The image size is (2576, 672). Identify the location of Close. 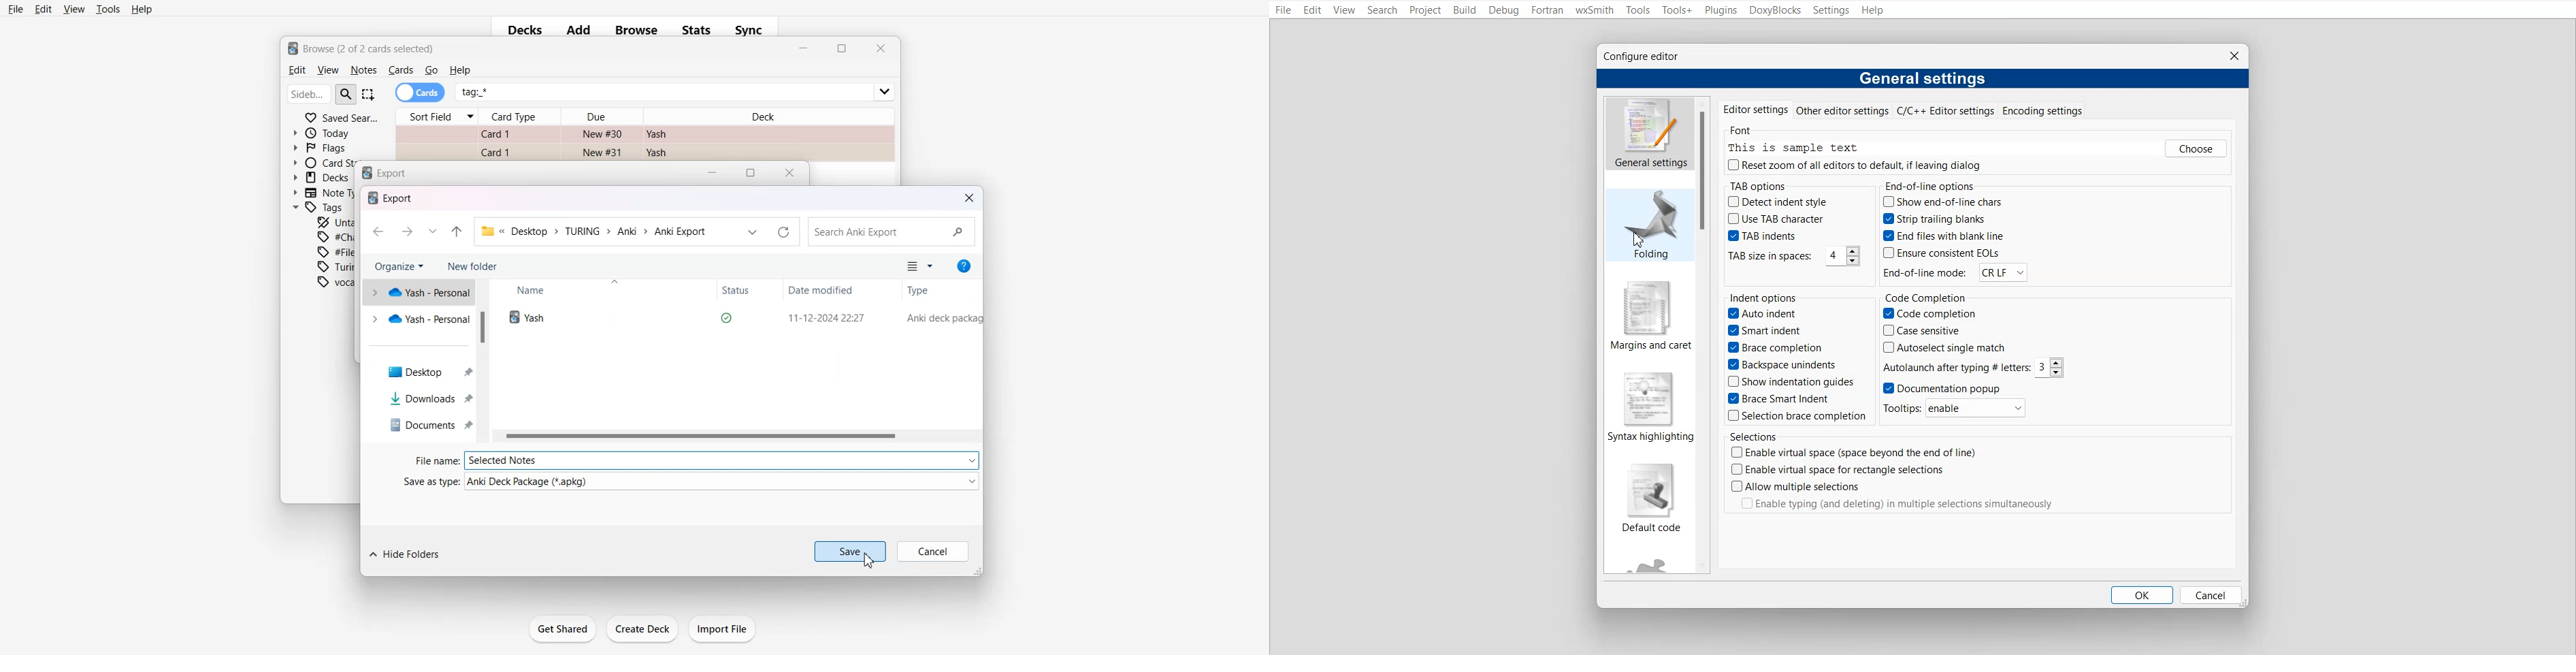
(880, 48).